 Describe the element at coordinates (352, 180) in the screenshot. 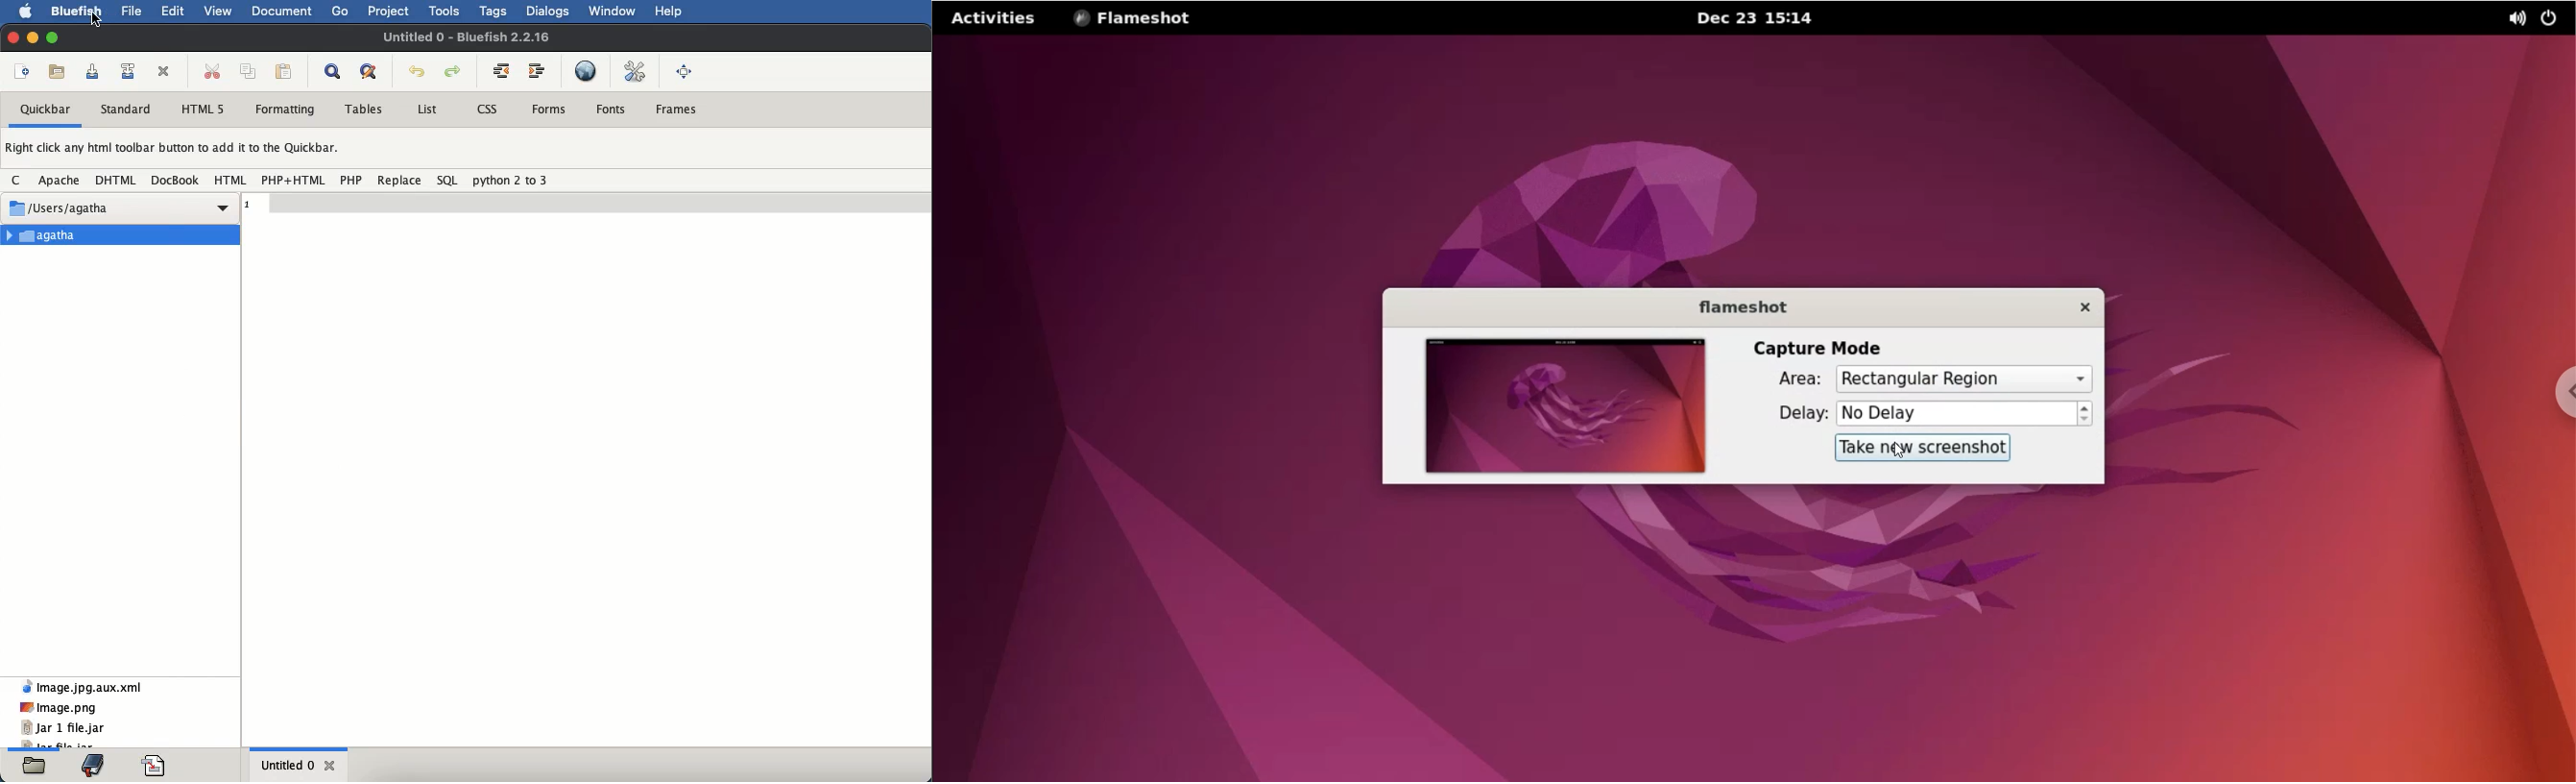

I see `php` at that location.